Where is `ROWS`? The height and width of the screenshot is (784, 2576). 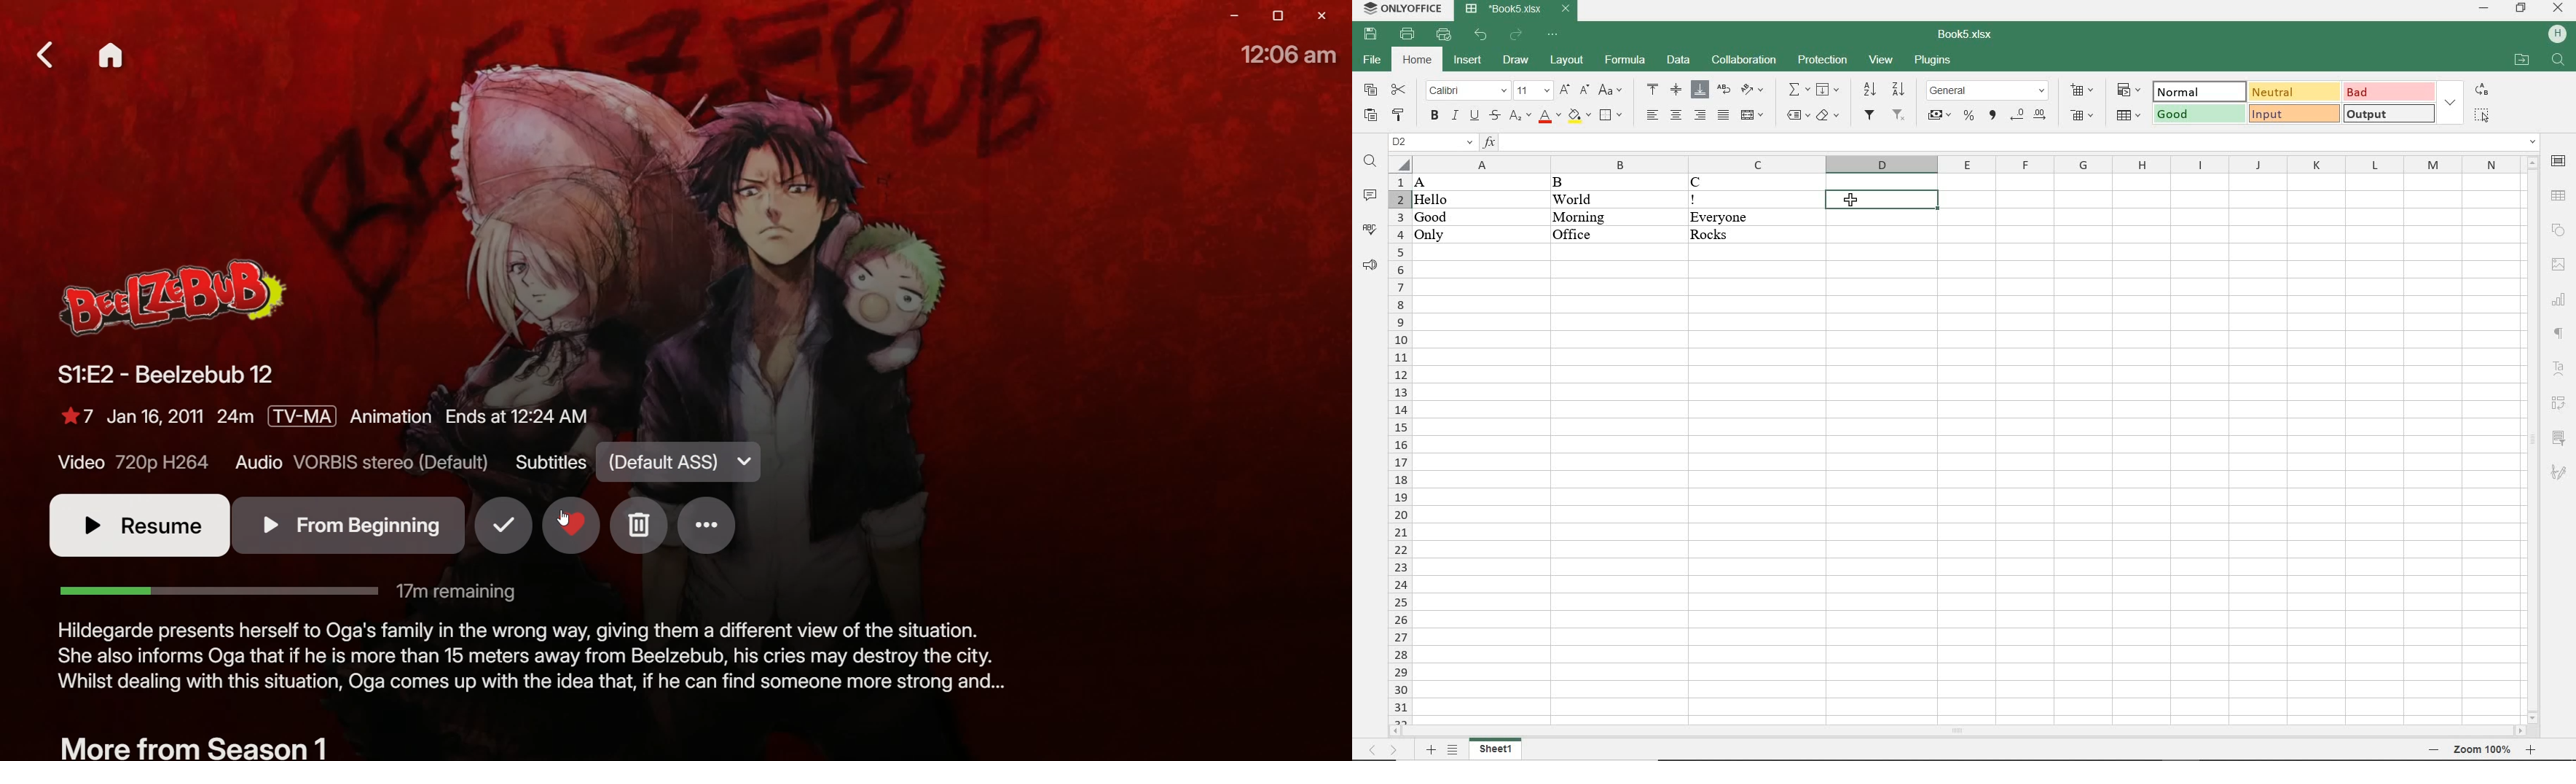 ROWS is located at coordinates (1399, 447).